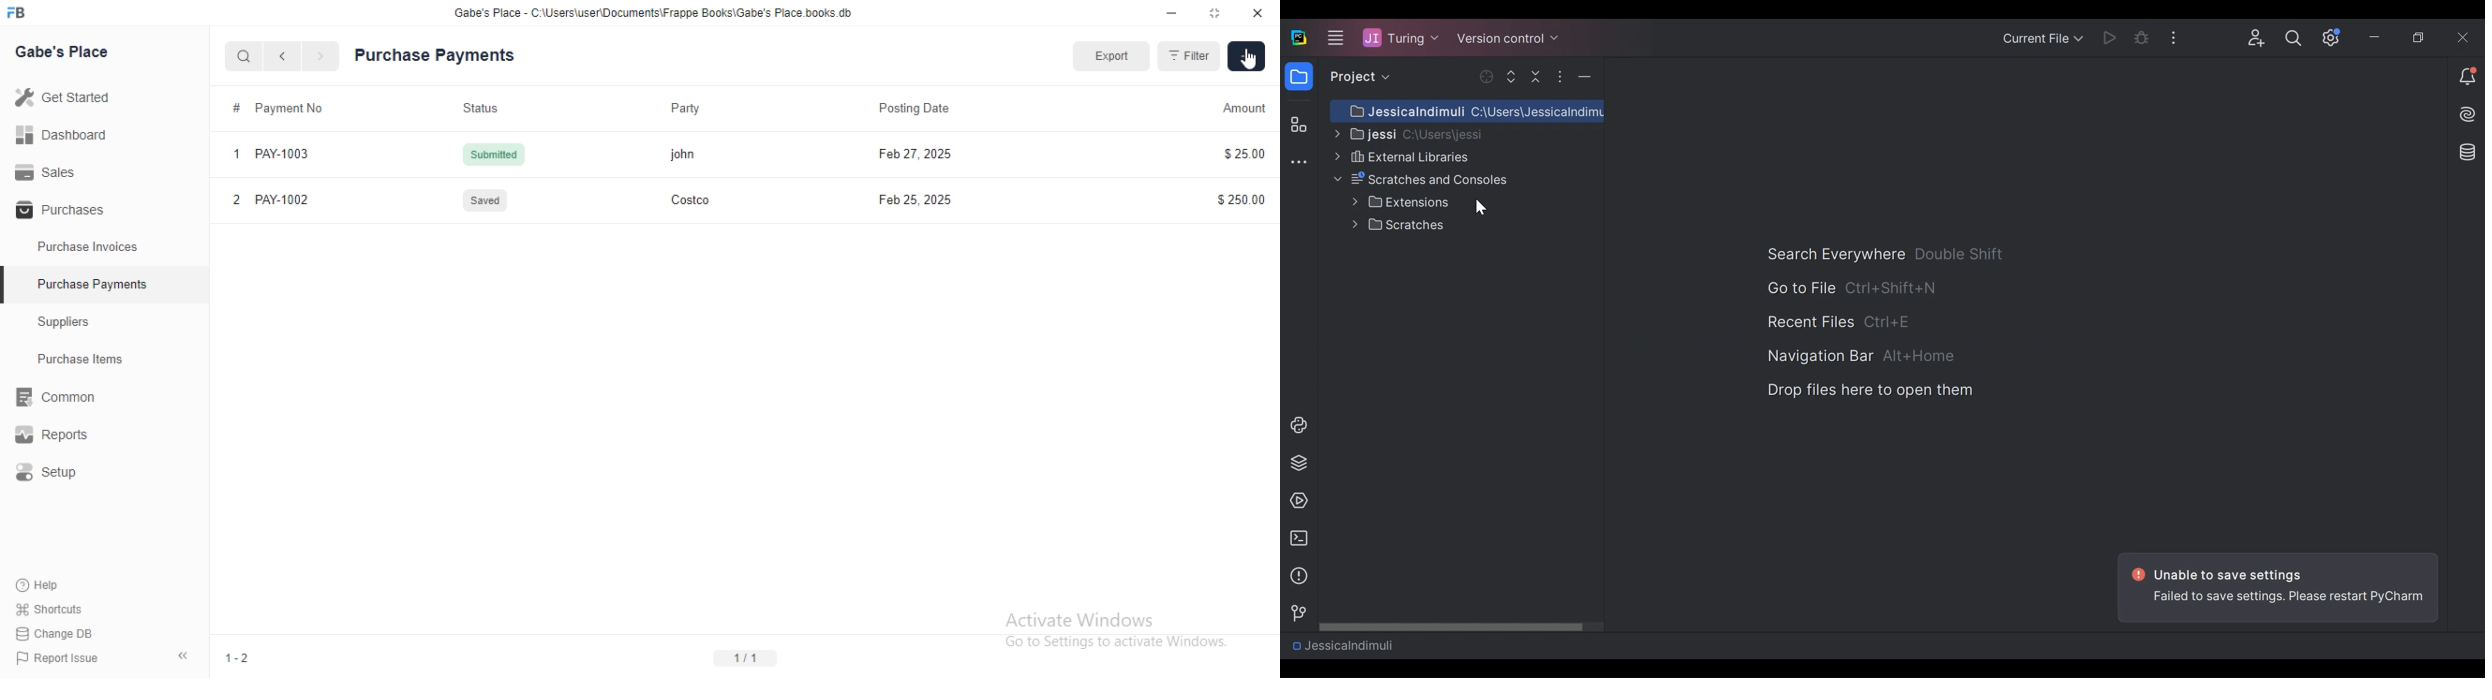 The width and height of the screenshot is (2492, 700). I want to click on Expand Selected, so click(1514, 76).